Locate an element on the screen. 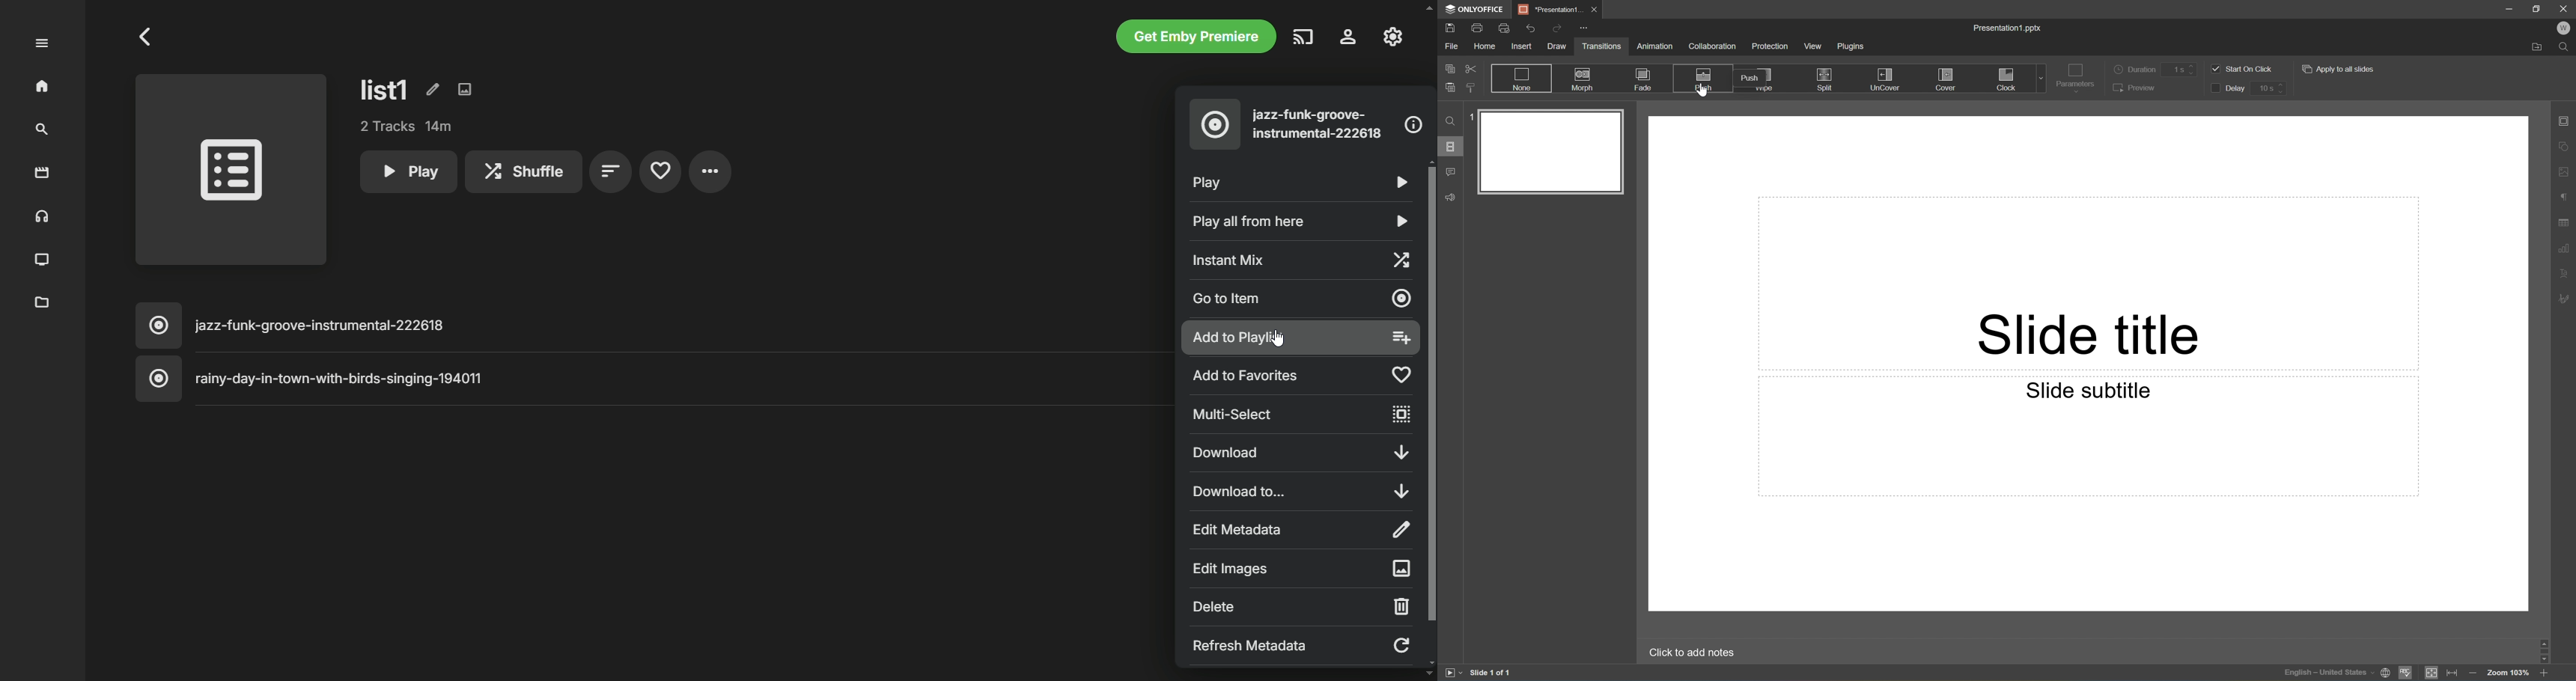 The width and height of the screenshot is (2576, 700). 10 s is located at coordinates (2267, 89).